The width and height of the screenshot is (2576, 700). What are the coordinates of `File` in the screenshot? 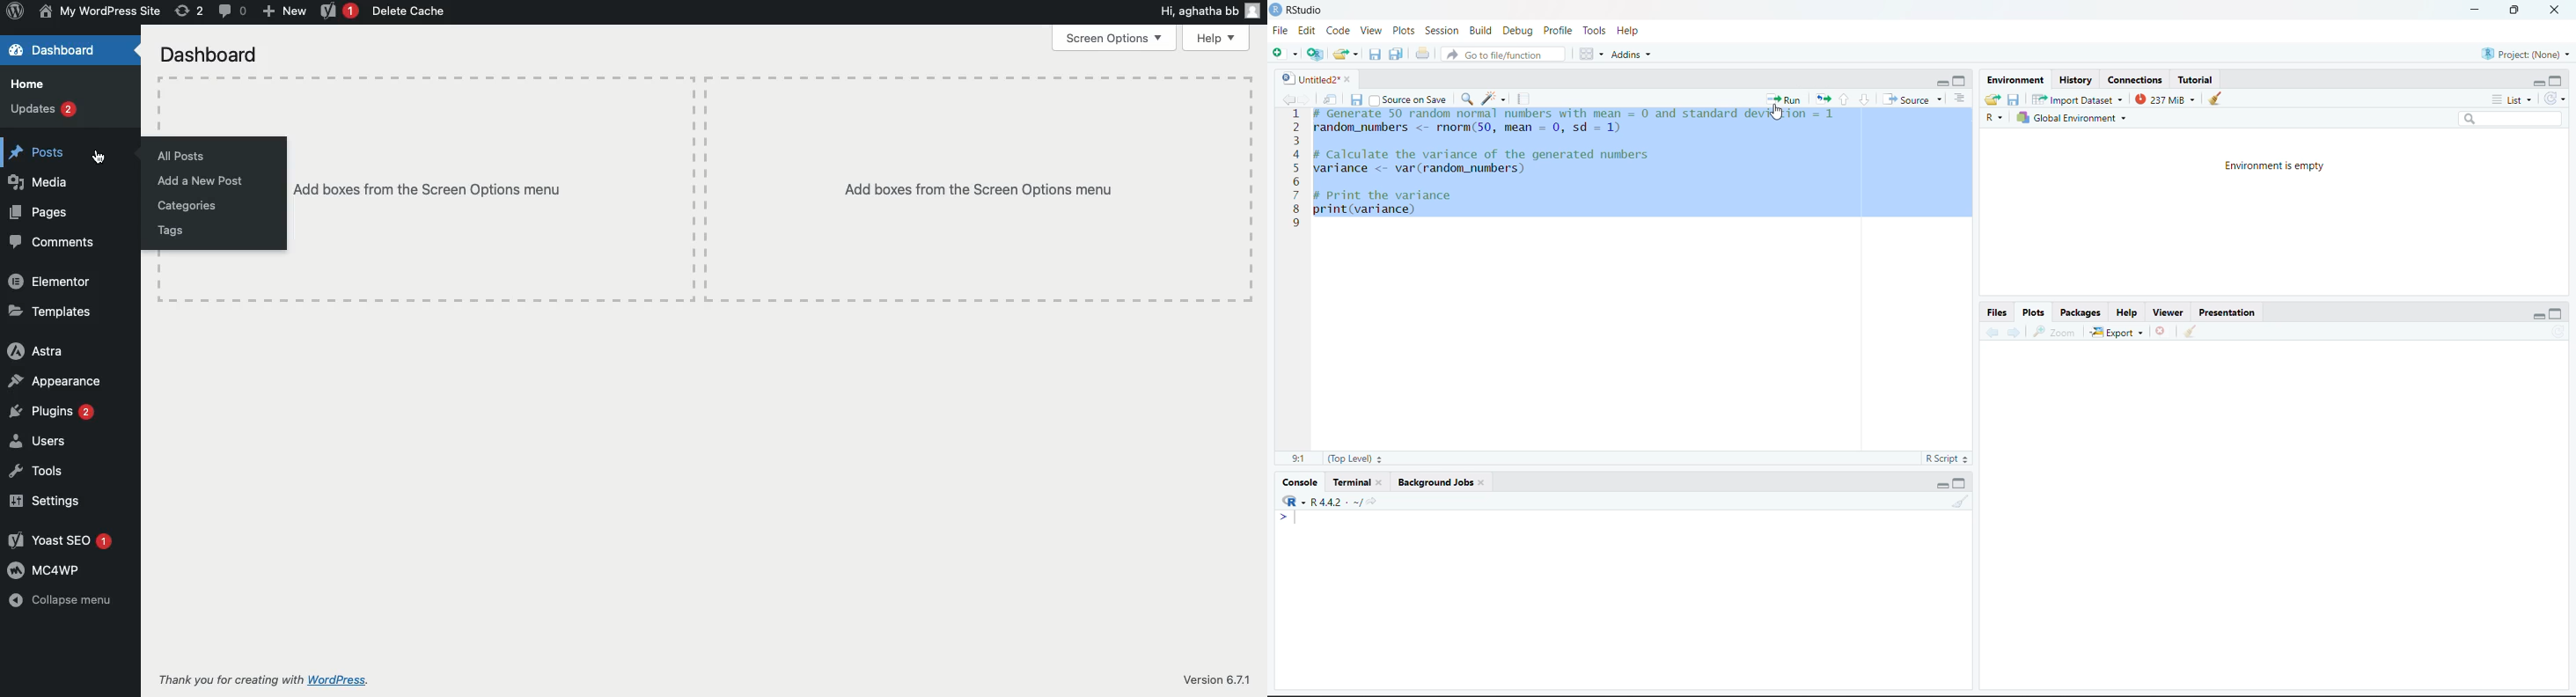 It's located at (1281, 31).